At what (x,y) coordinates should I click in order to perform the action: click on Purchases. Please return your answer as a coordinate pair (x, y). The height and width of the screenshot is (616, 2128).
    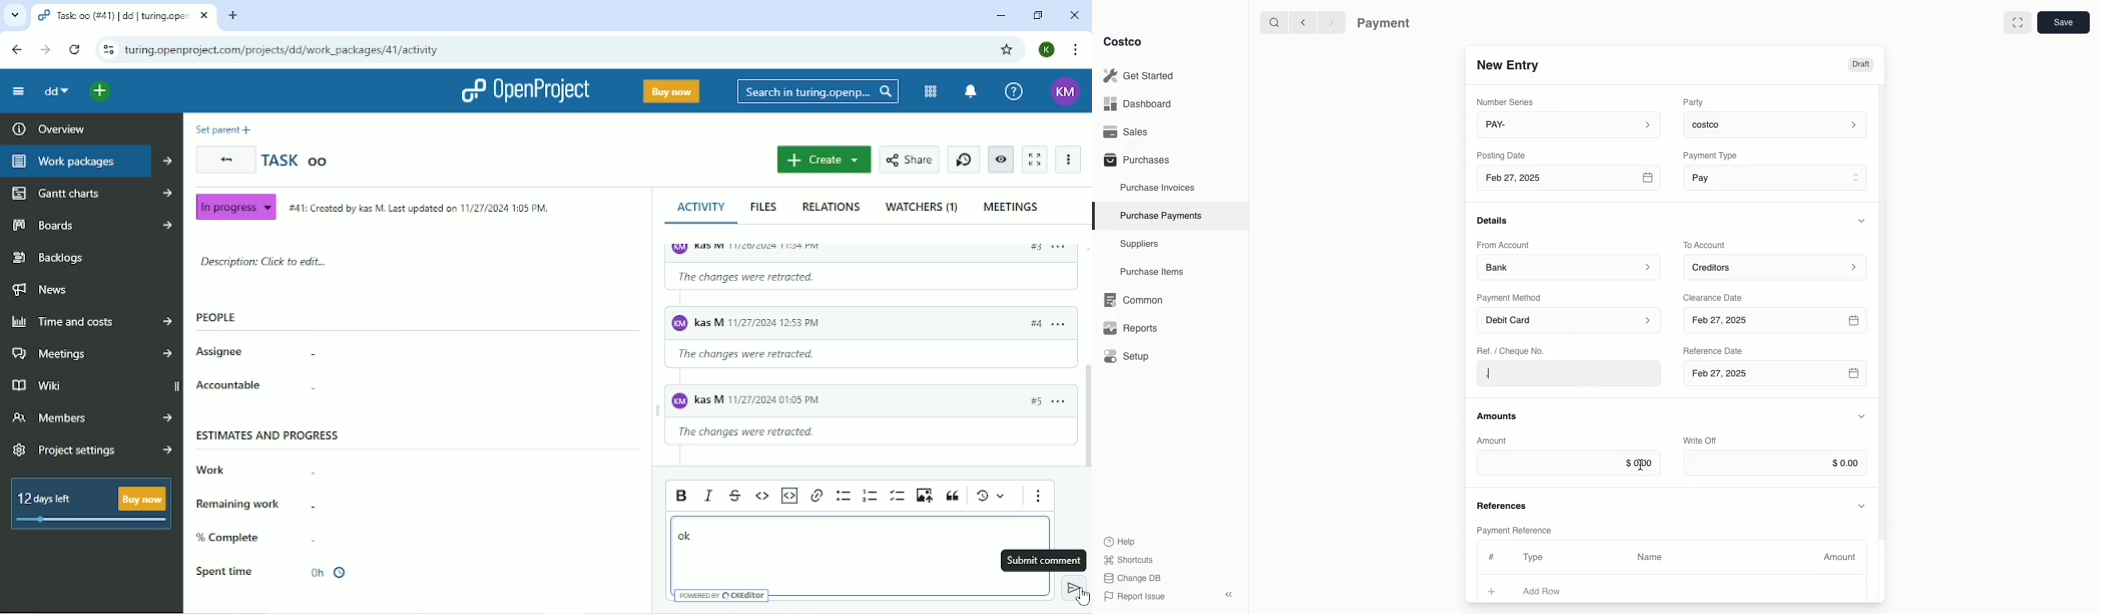
    Looking at the image, I should click on (1136, 159).